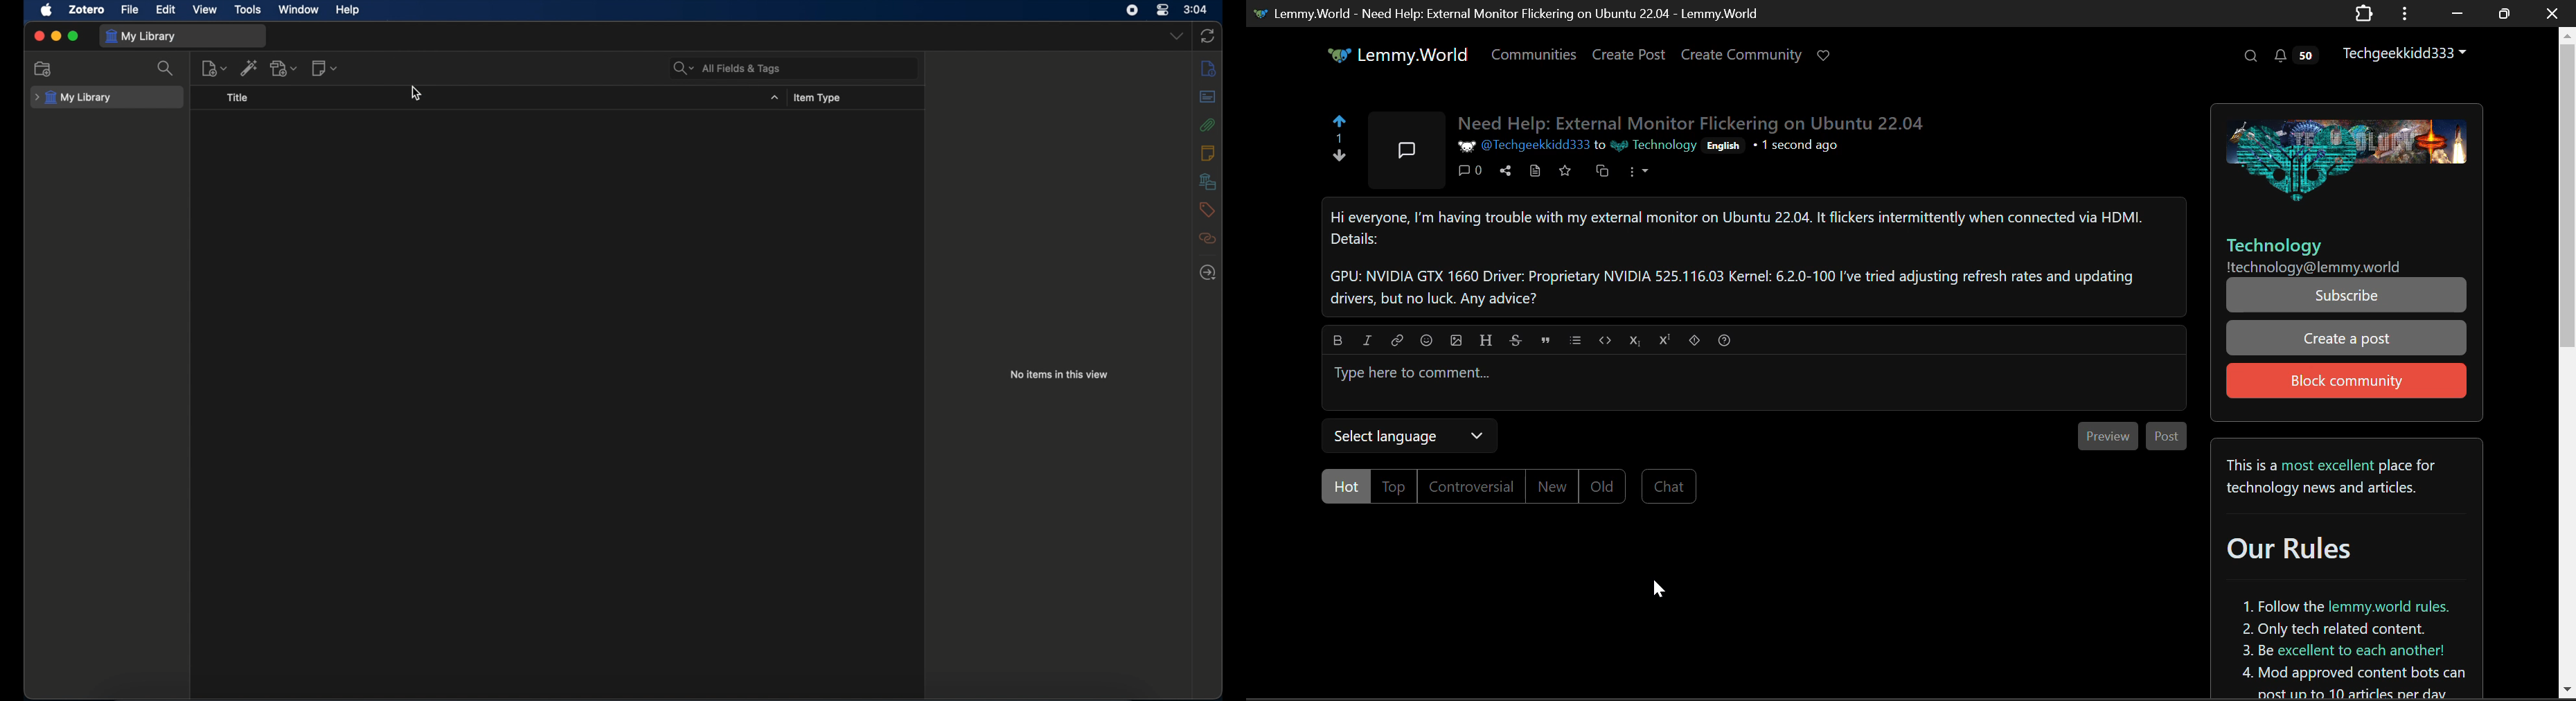 Image resolution: width=2576 pixels, height=728 pixels. What do you see at coordinates (1208, 36) in the screenshot?
I see `sync` at bounding box center [1208, 36].